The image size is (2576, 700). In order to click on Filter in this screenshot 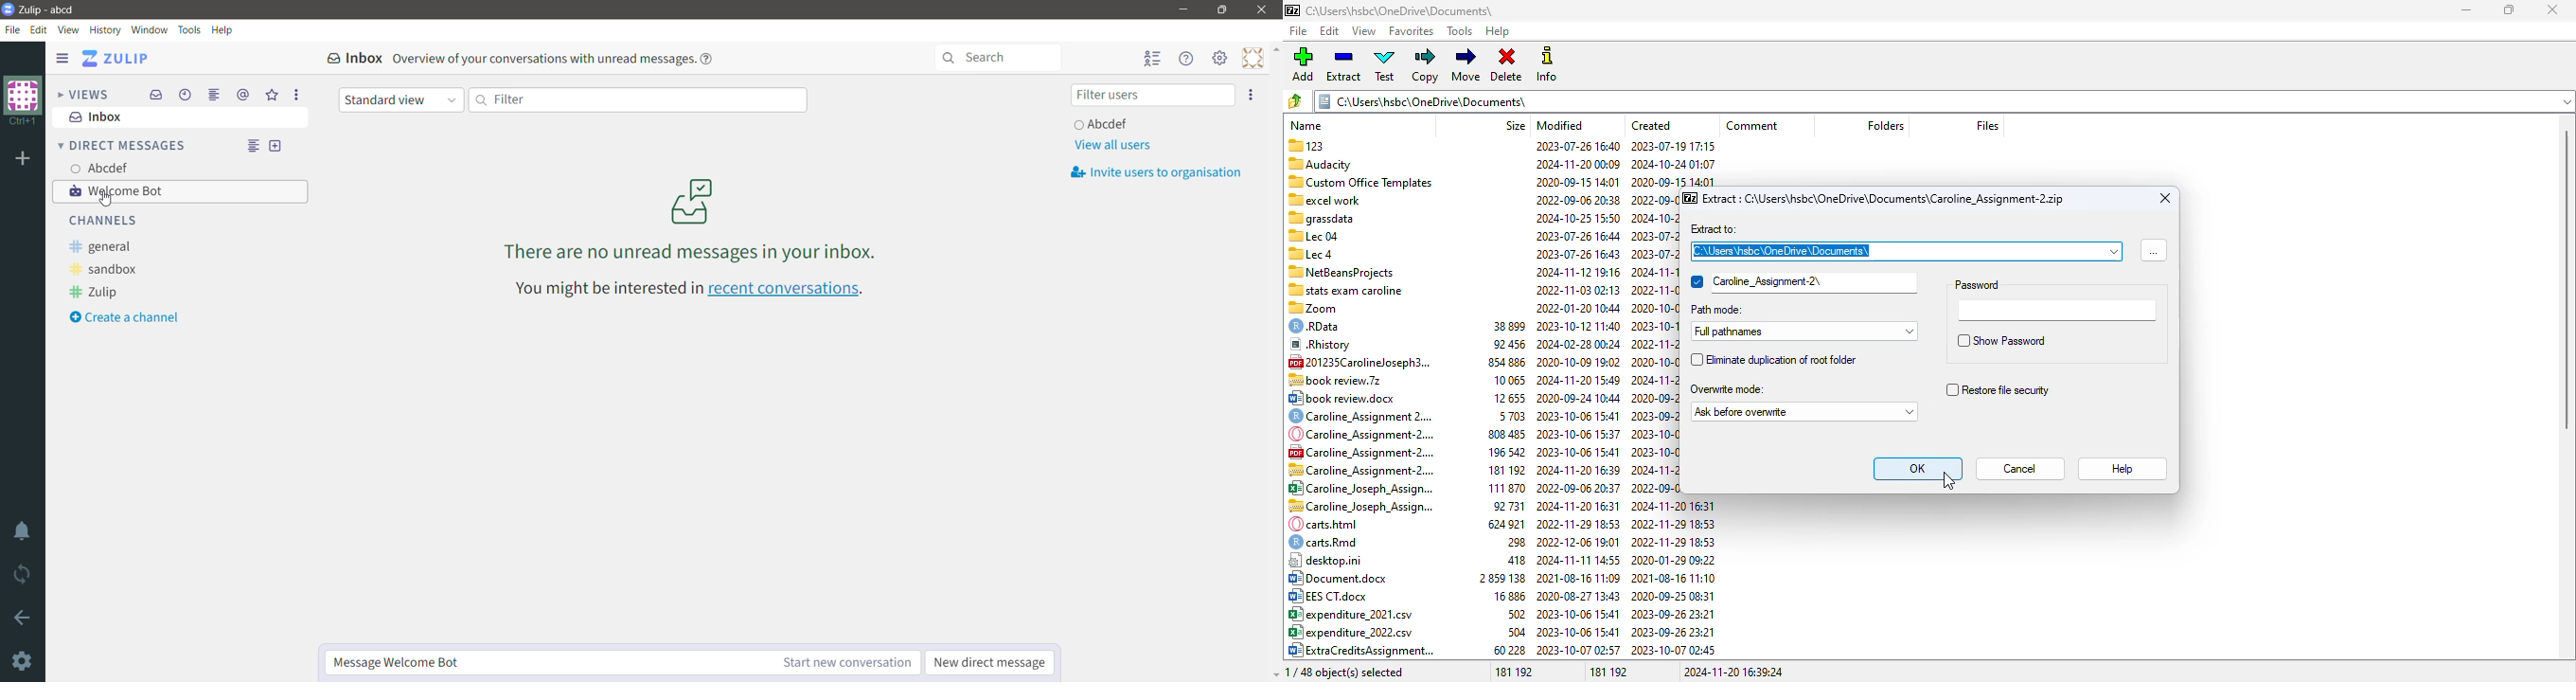, I will do `click(637, 100)`.